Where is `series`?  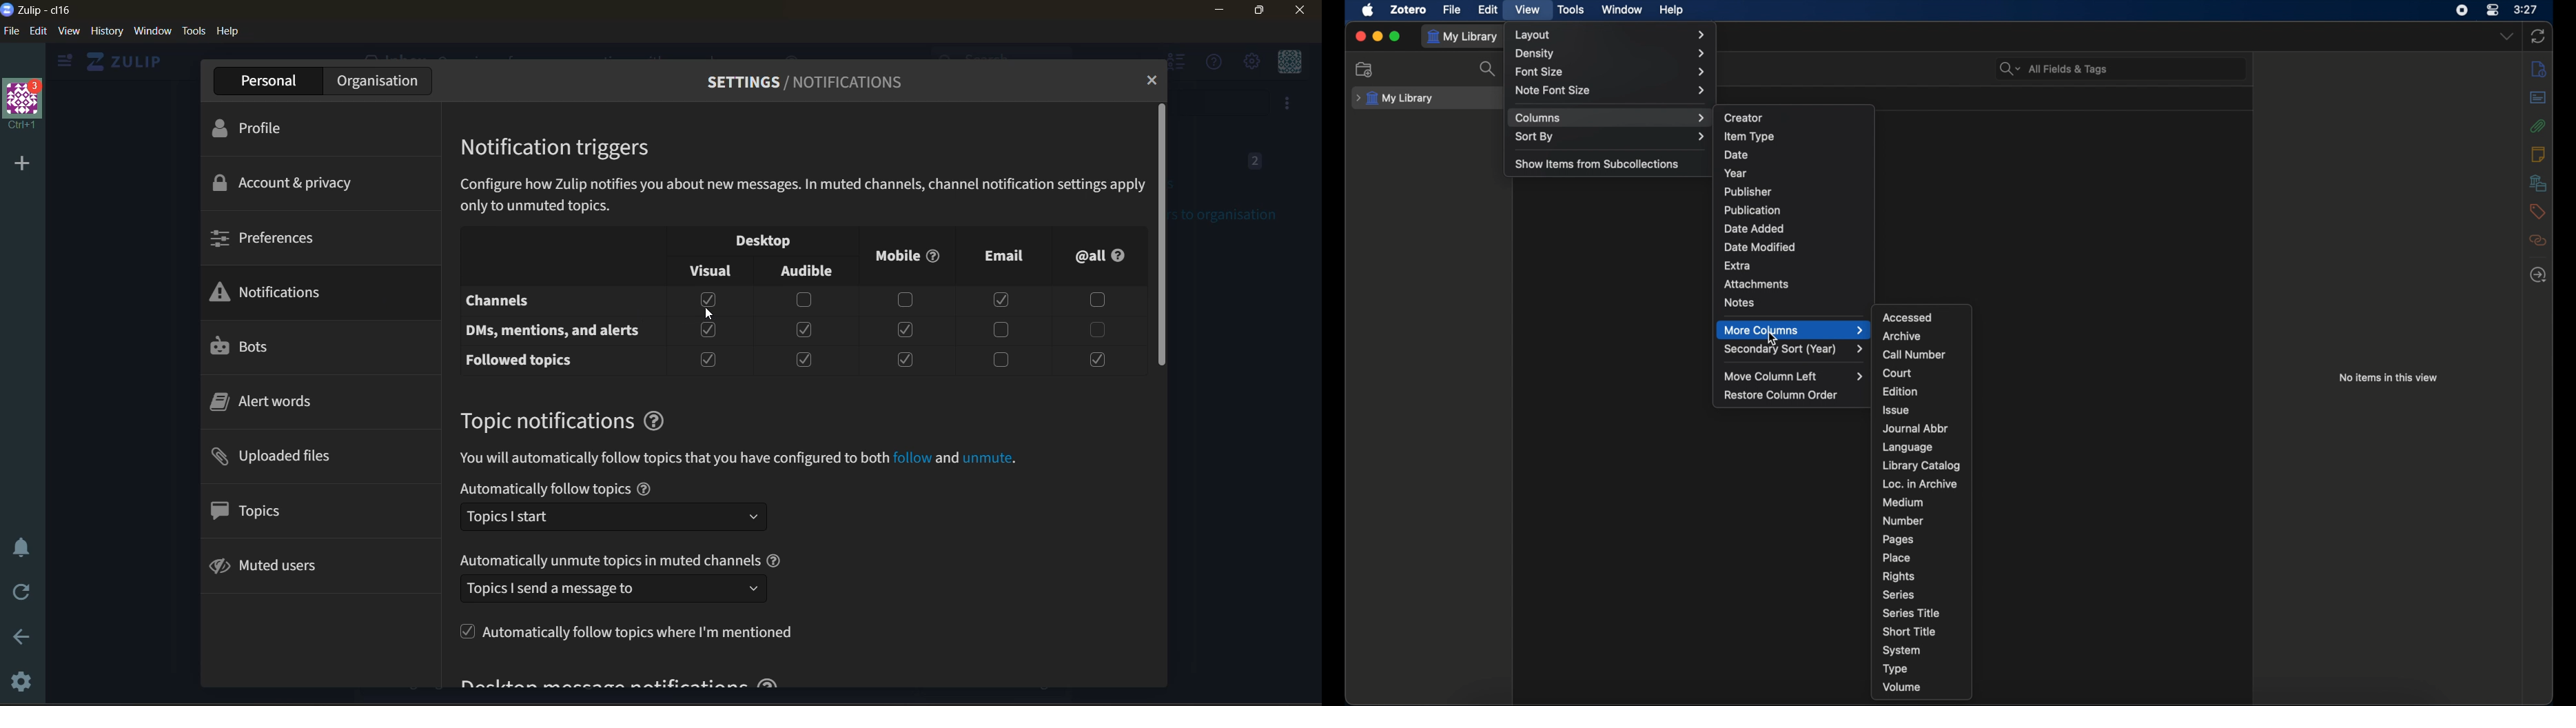
series is located at coordinates (1898, 595).